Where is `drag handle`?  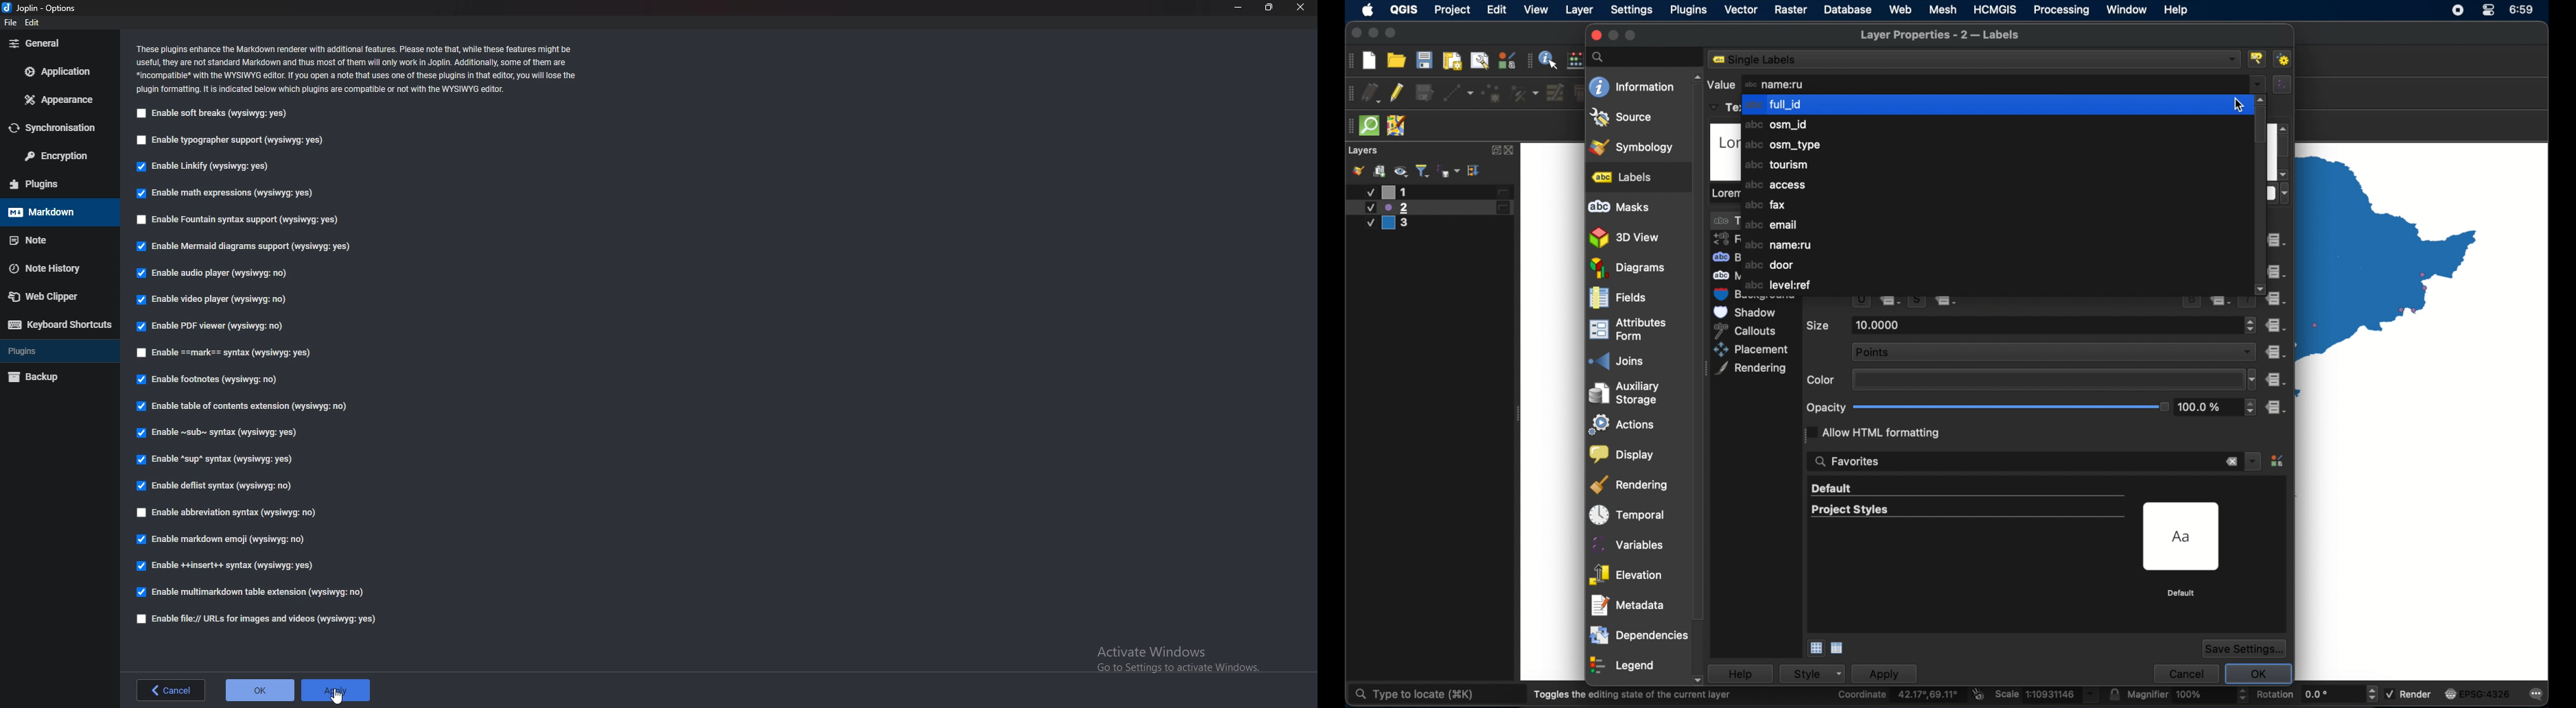
drag handle is located at coordinates (1348, 93).